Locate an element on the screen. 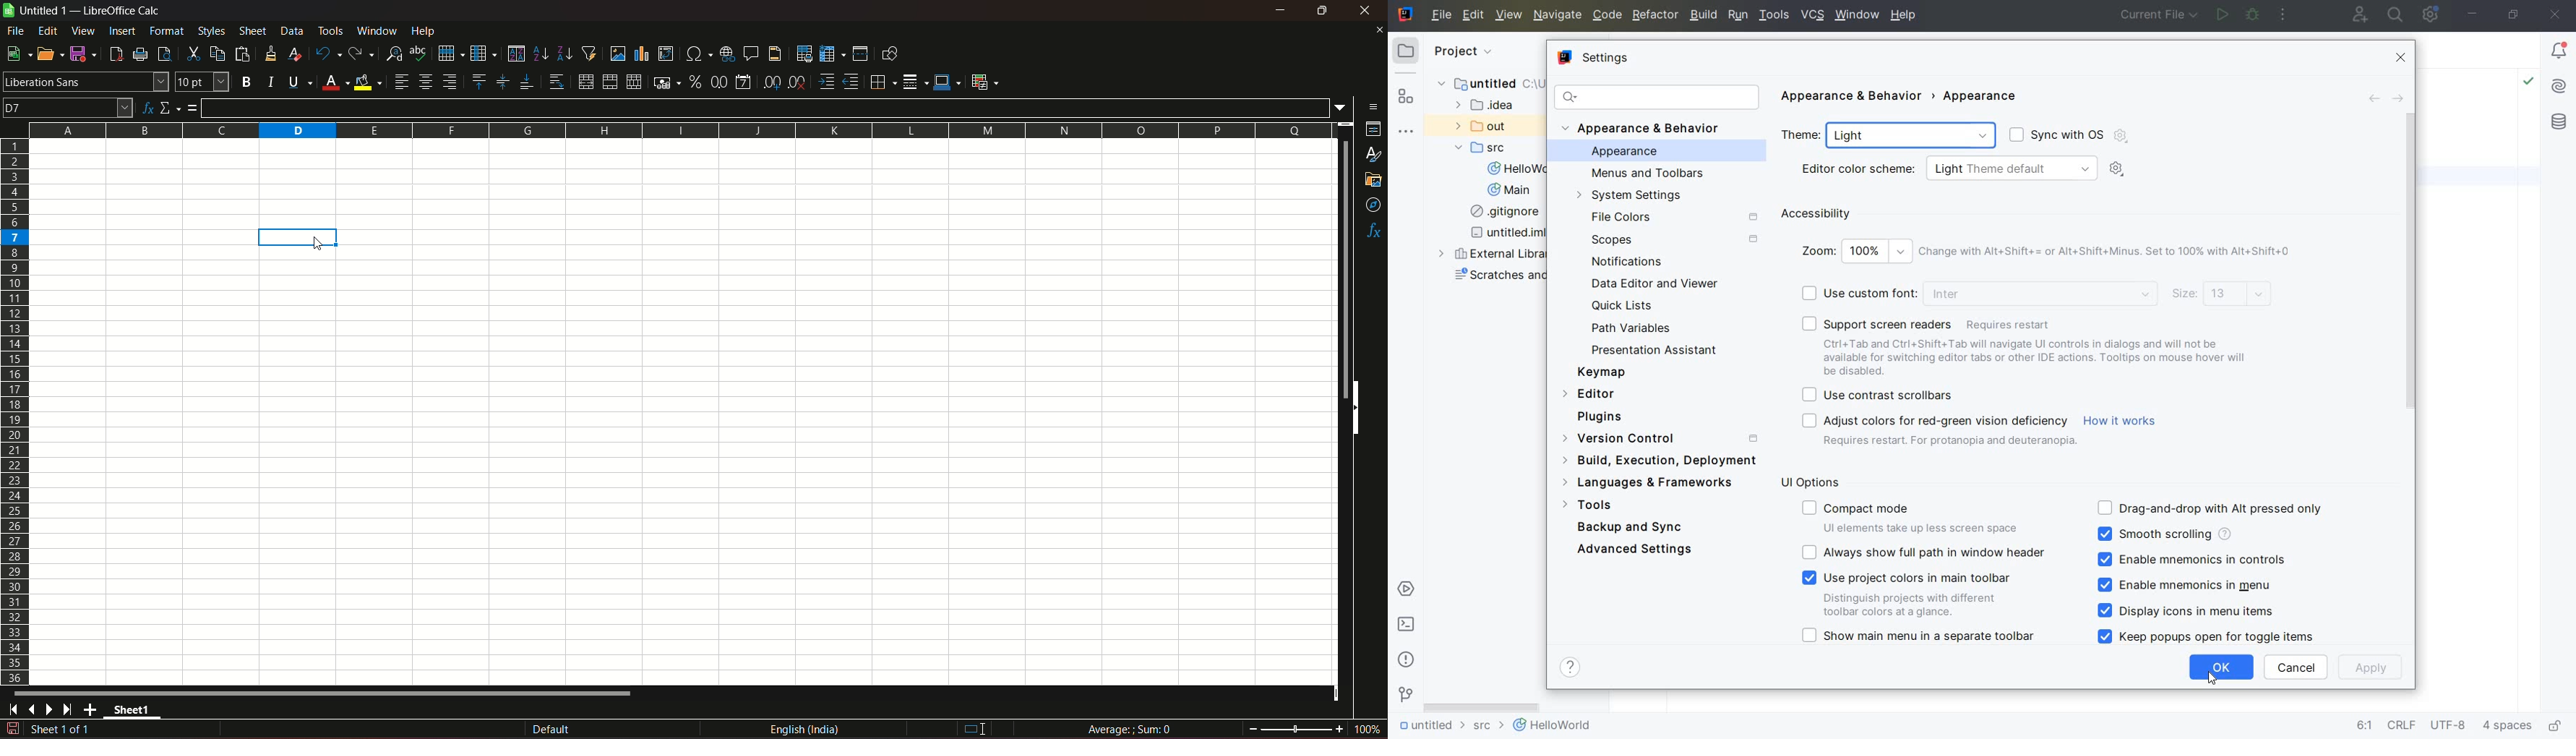 The width and height of the screenshot is (2576, 756). show draw functions is located at coordinates (890, 53).